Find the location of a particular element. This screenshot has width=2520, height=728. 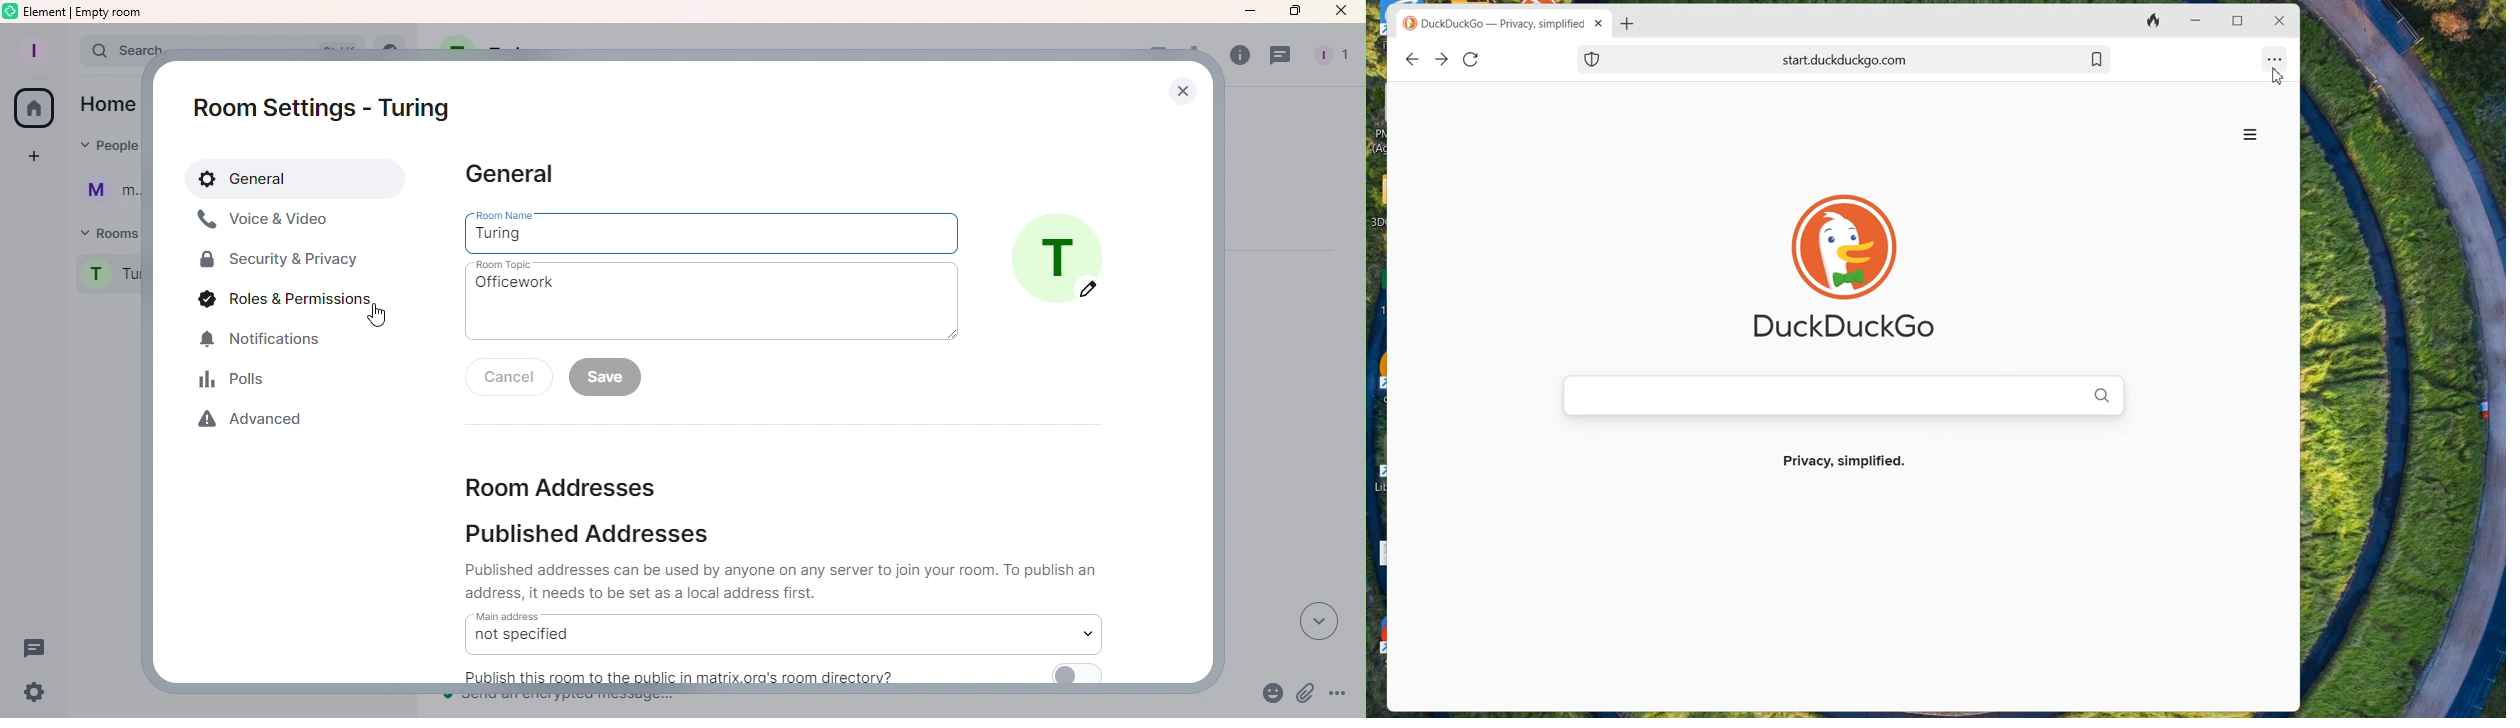

Publish this room to the public in matrix.org's room directory is located at coordinates (704, 675).